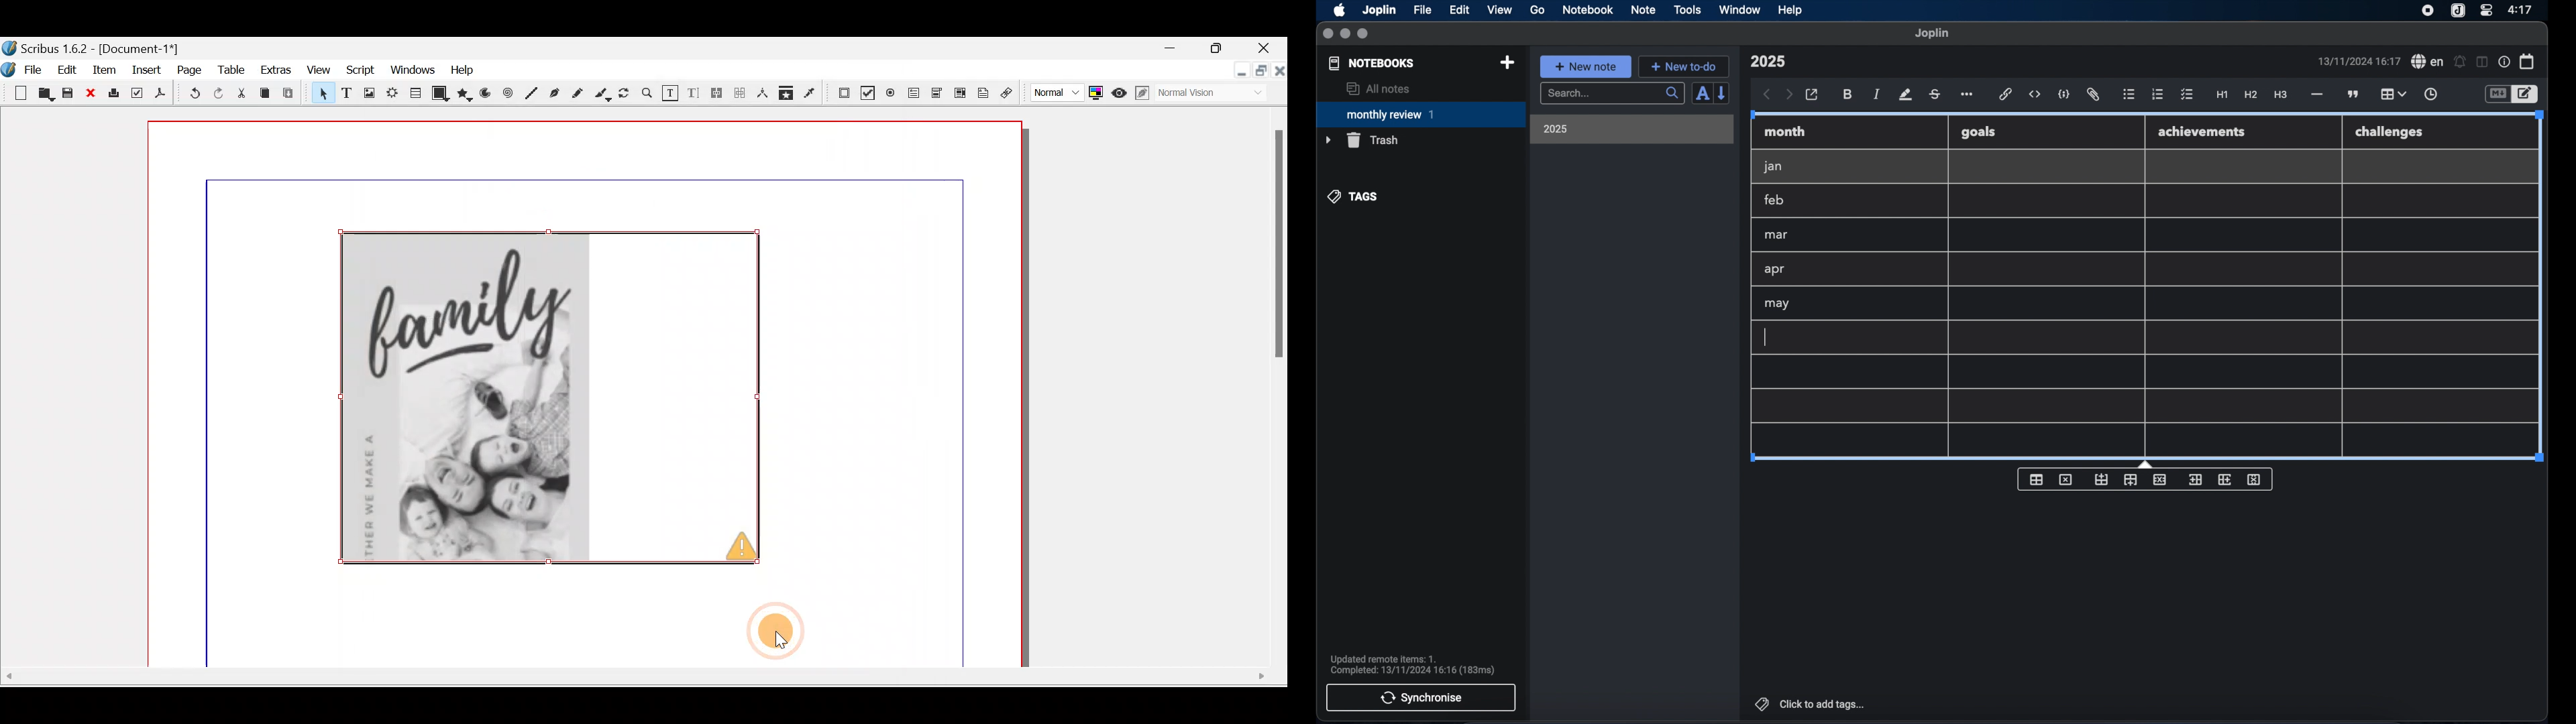 The width and height of the screenshot is (2576, 728). Describe the element at coordinates (189, 94) in the screenshot. I see `Undo` at that location.